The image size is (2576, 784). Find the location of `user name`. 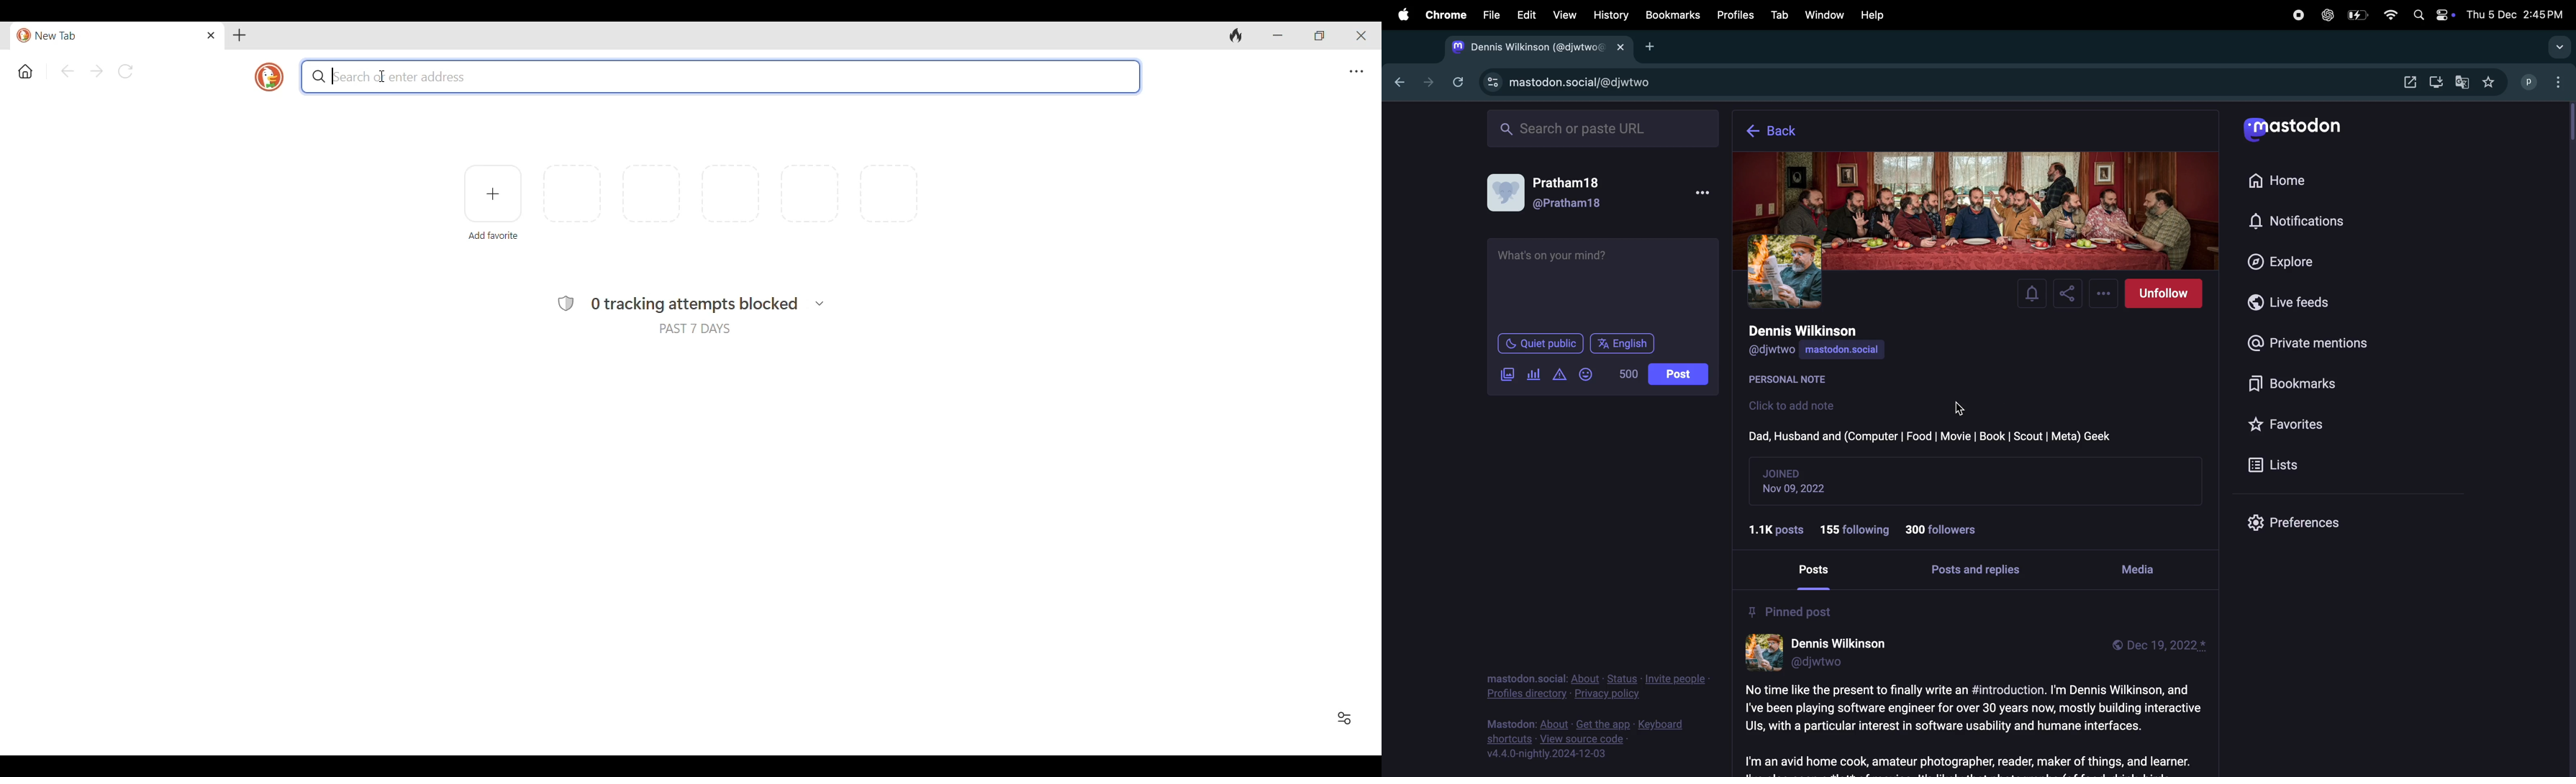

user name is located at coordinates (1818, 331).